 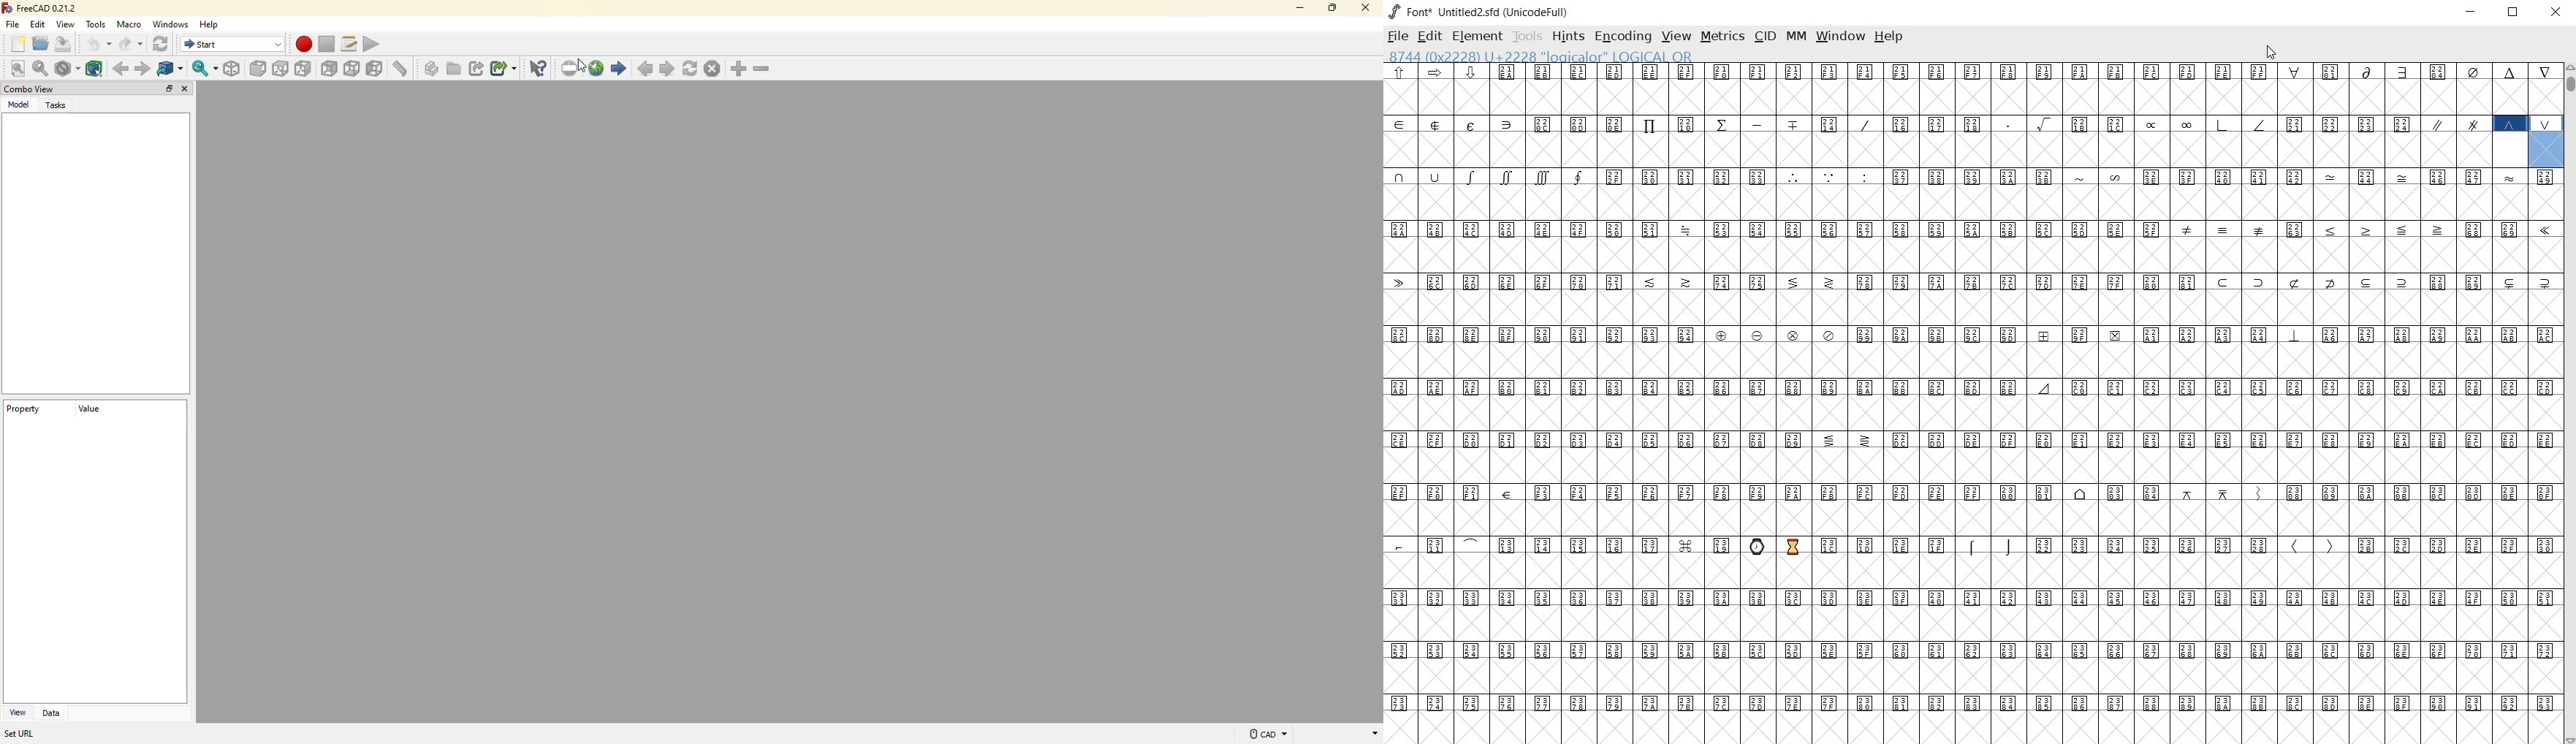 What do you see at coordinates (58, 105) in the screenshot?
I see `tasks` at bounding box center [58, 105].